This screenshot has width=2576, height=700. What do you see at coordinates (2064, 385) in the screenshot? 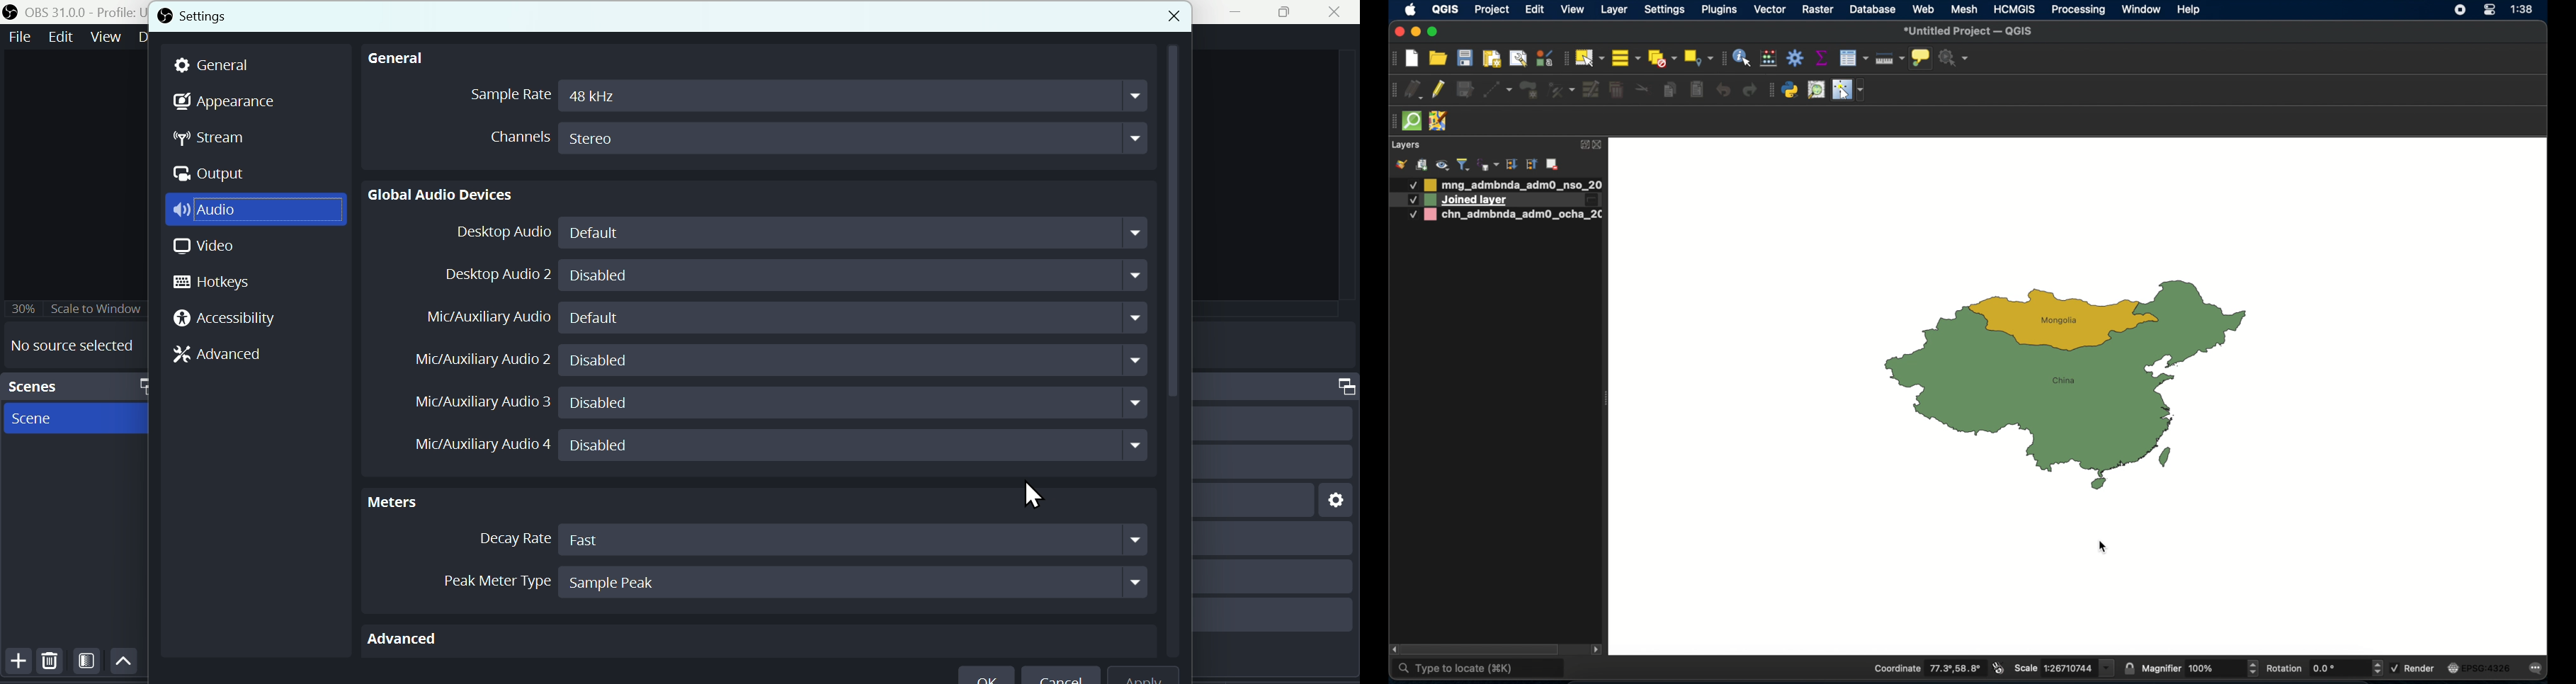
I see `spatially joined mops` at bounding box center [2064, 385].